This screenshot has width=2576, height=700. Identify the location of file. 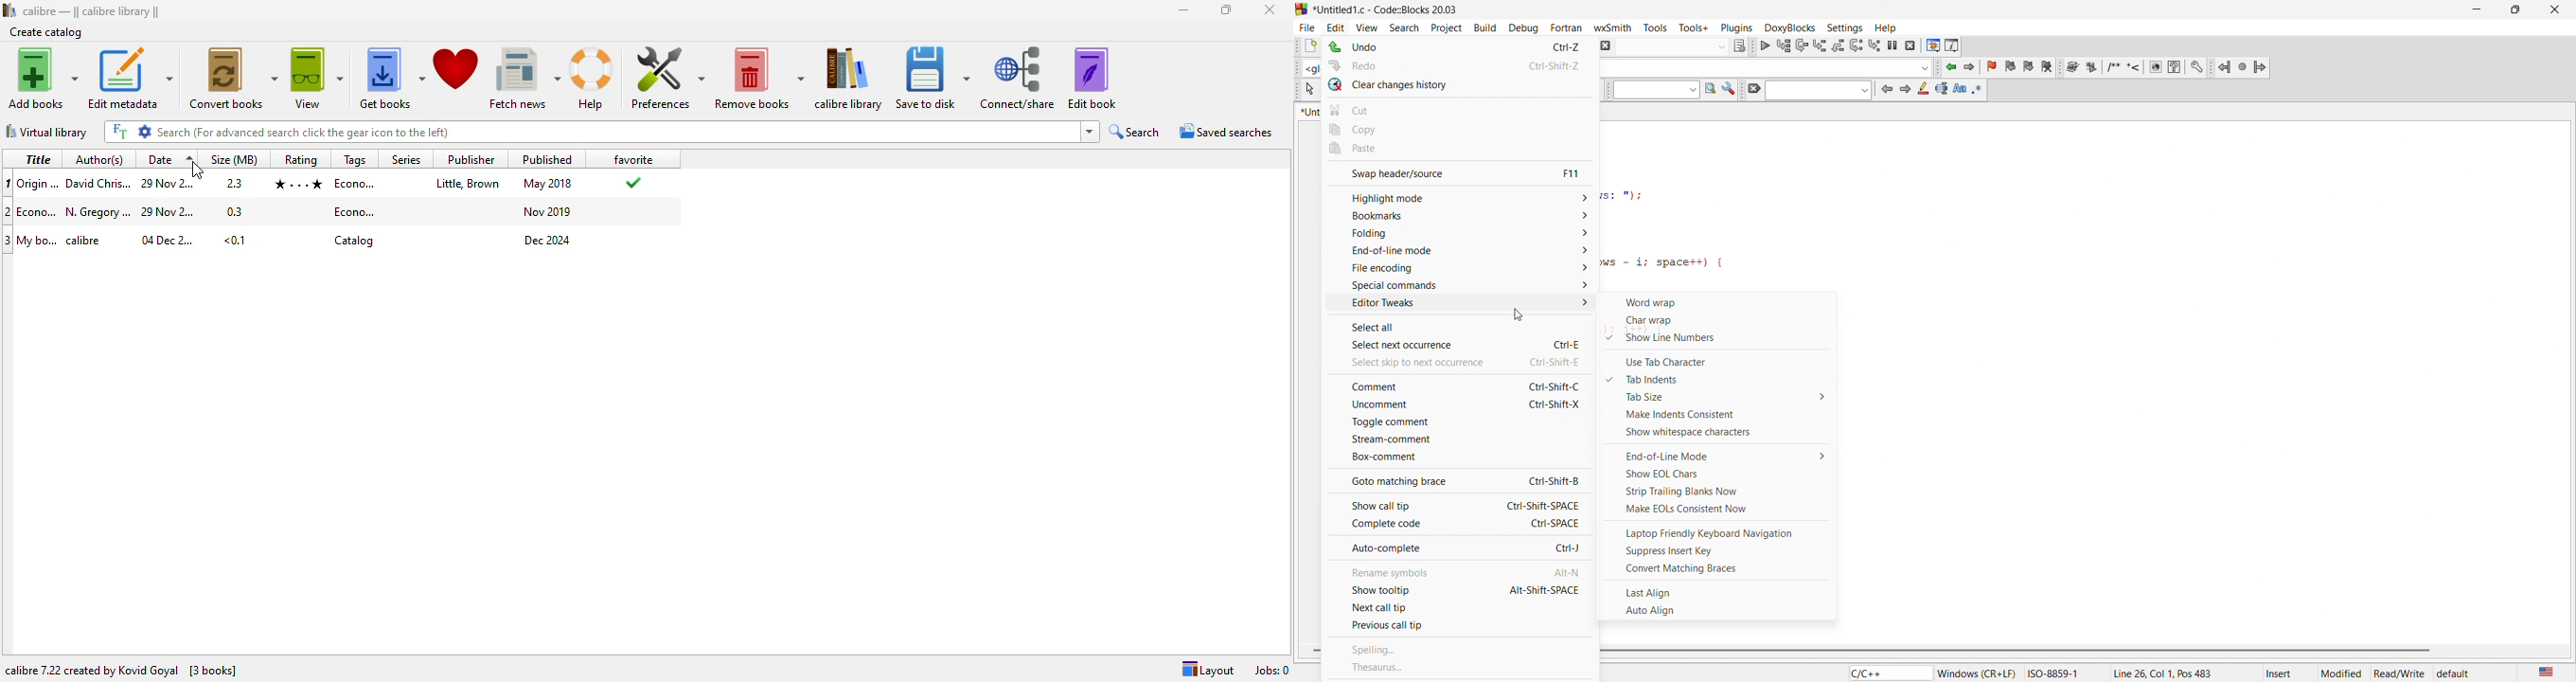
(1308, 25).